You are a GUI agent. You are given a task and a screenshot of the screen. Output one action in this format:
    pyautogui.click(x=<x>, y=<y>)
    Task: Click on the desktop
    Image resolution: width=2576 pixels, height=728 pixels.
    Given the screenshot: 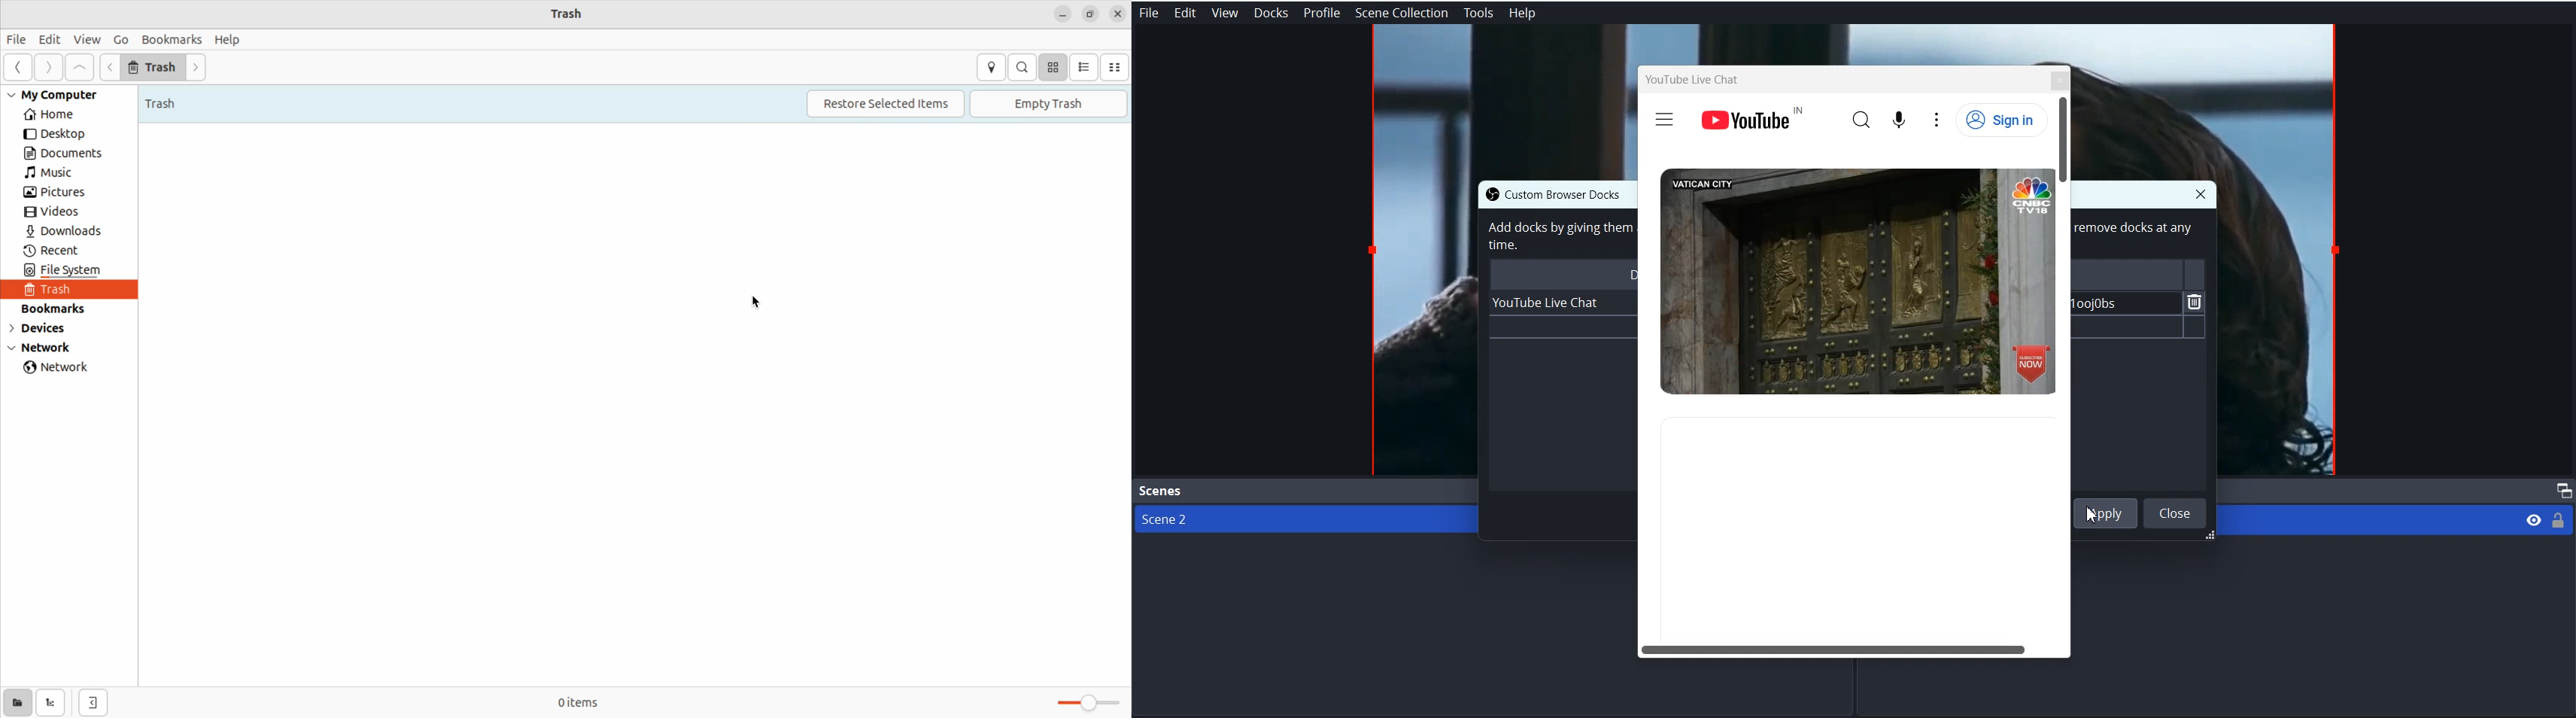 What is the action you would take?
    pyautogui.click(x=60, y=135)
    